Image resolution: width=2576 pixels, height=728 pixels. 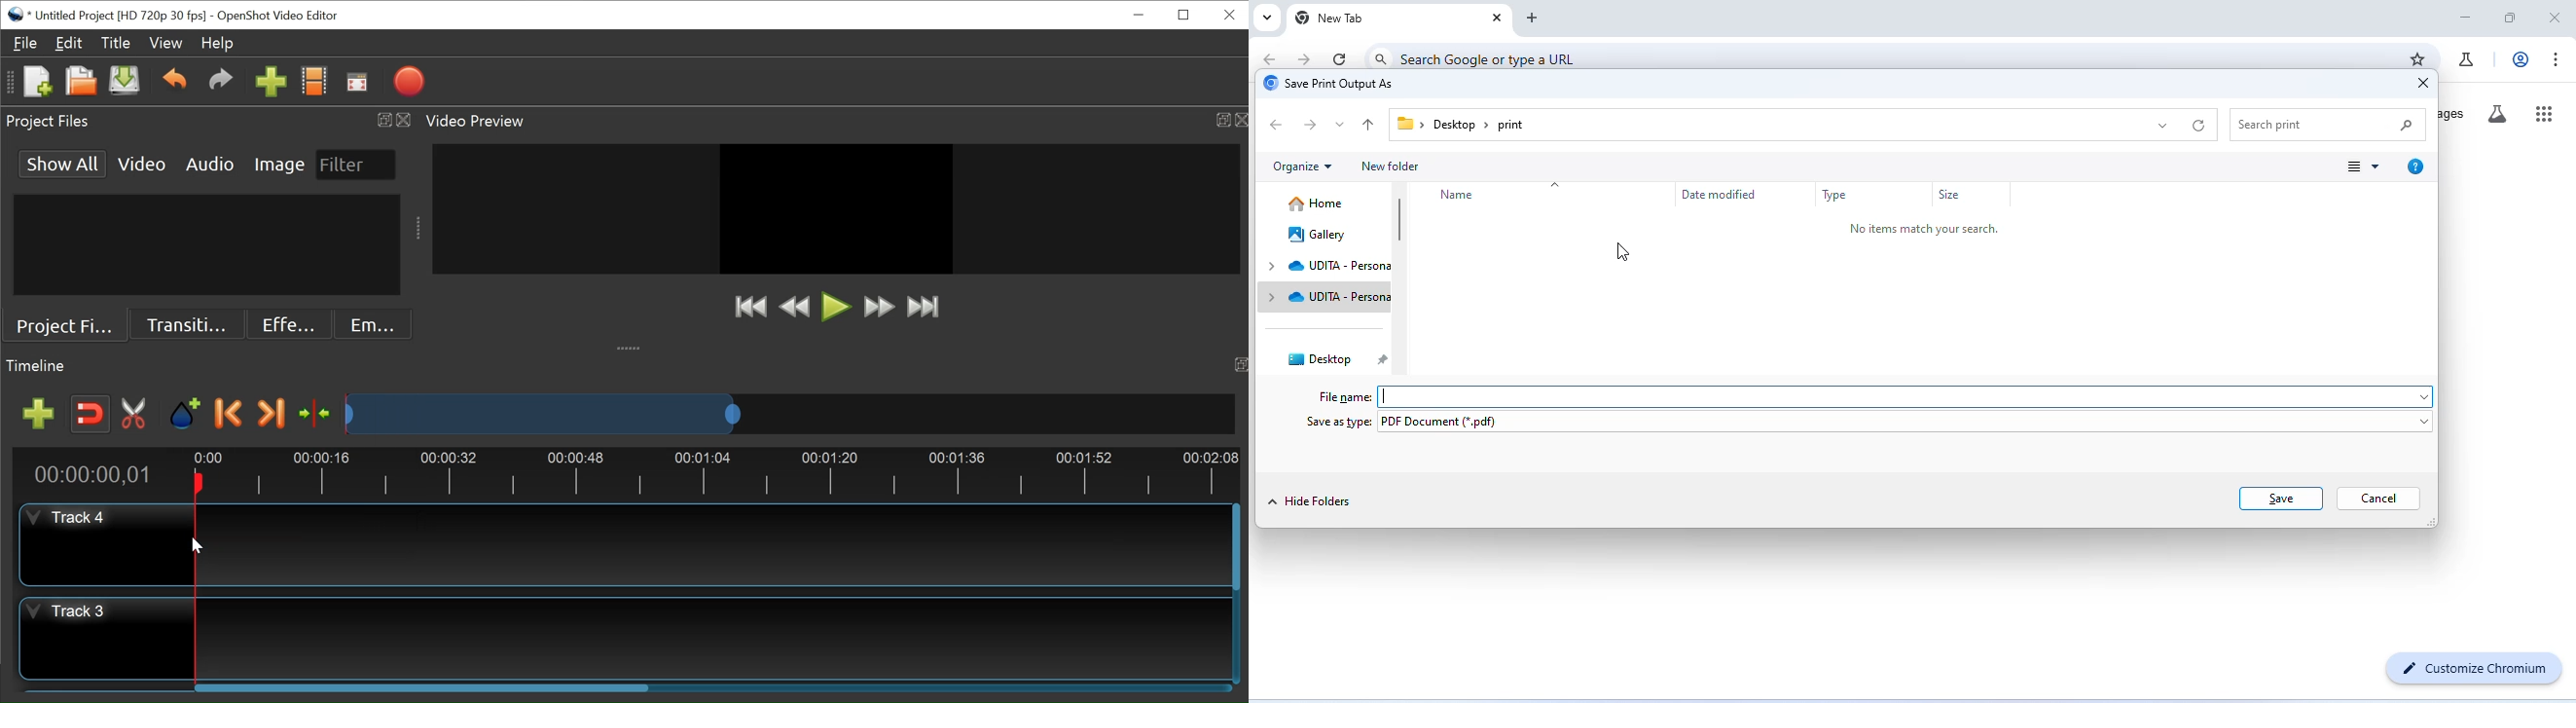 I want to click on google apps, so click(x=2545, y=112).